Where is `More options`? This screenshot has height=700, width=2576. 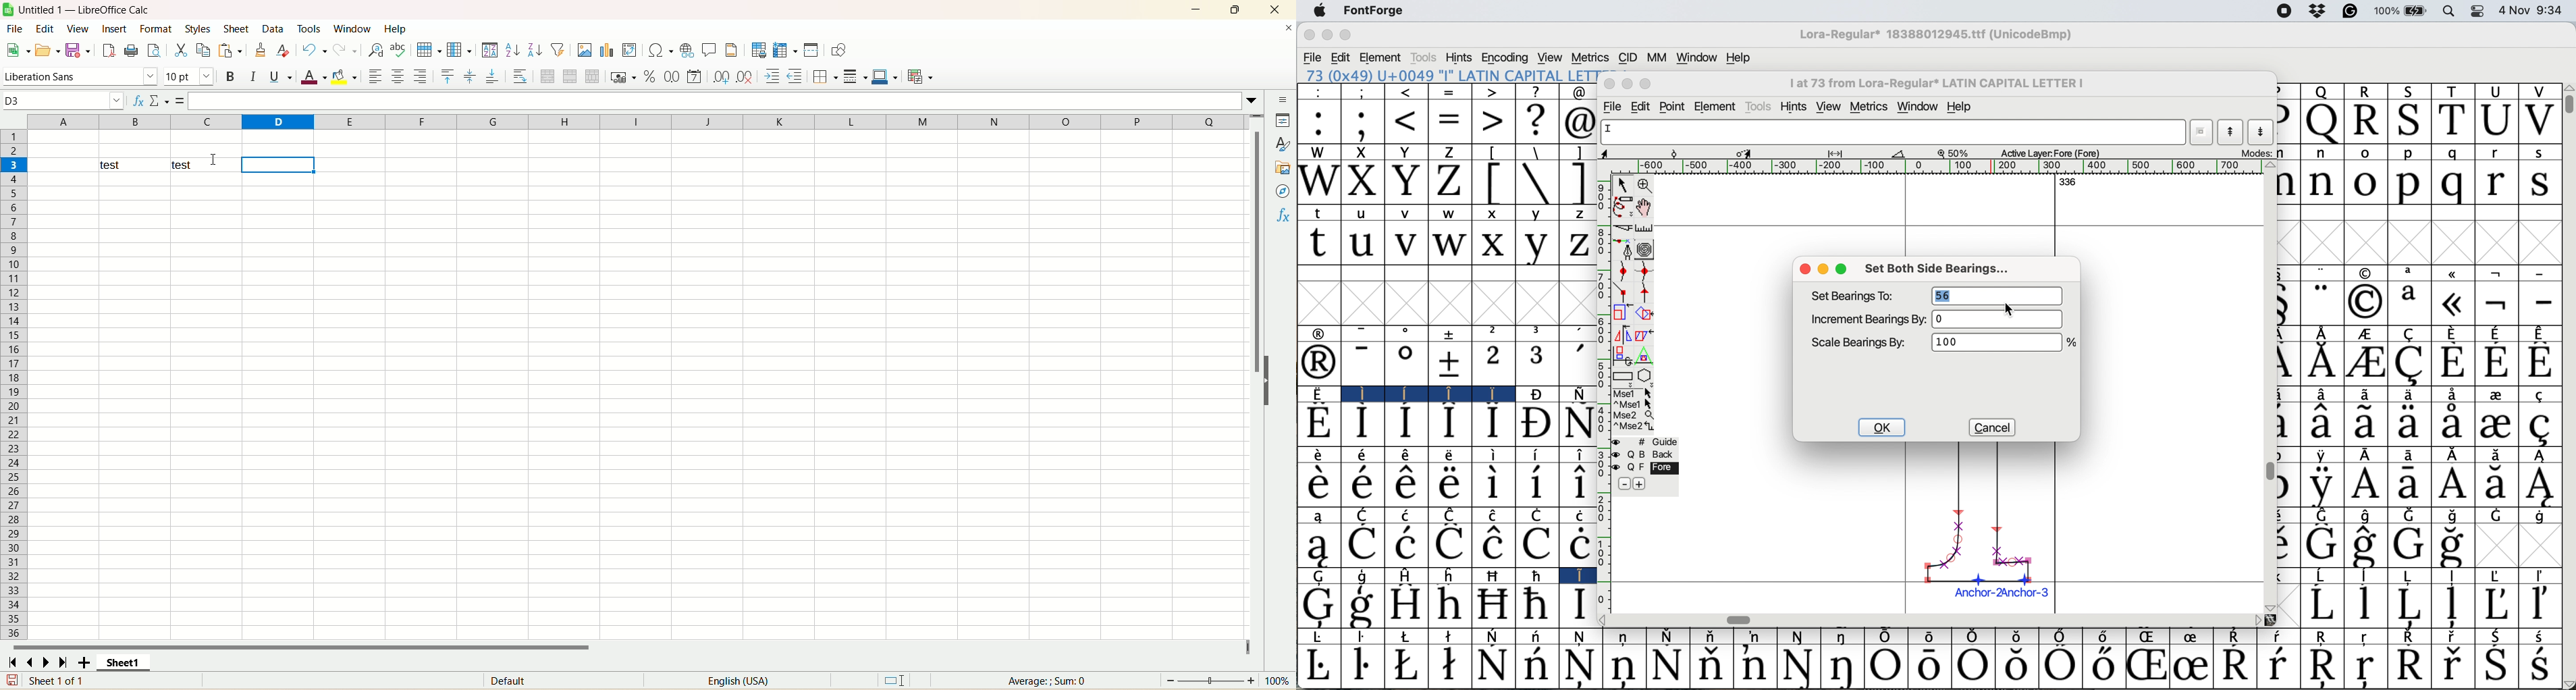 More options is located at coordinates (1252, 101).